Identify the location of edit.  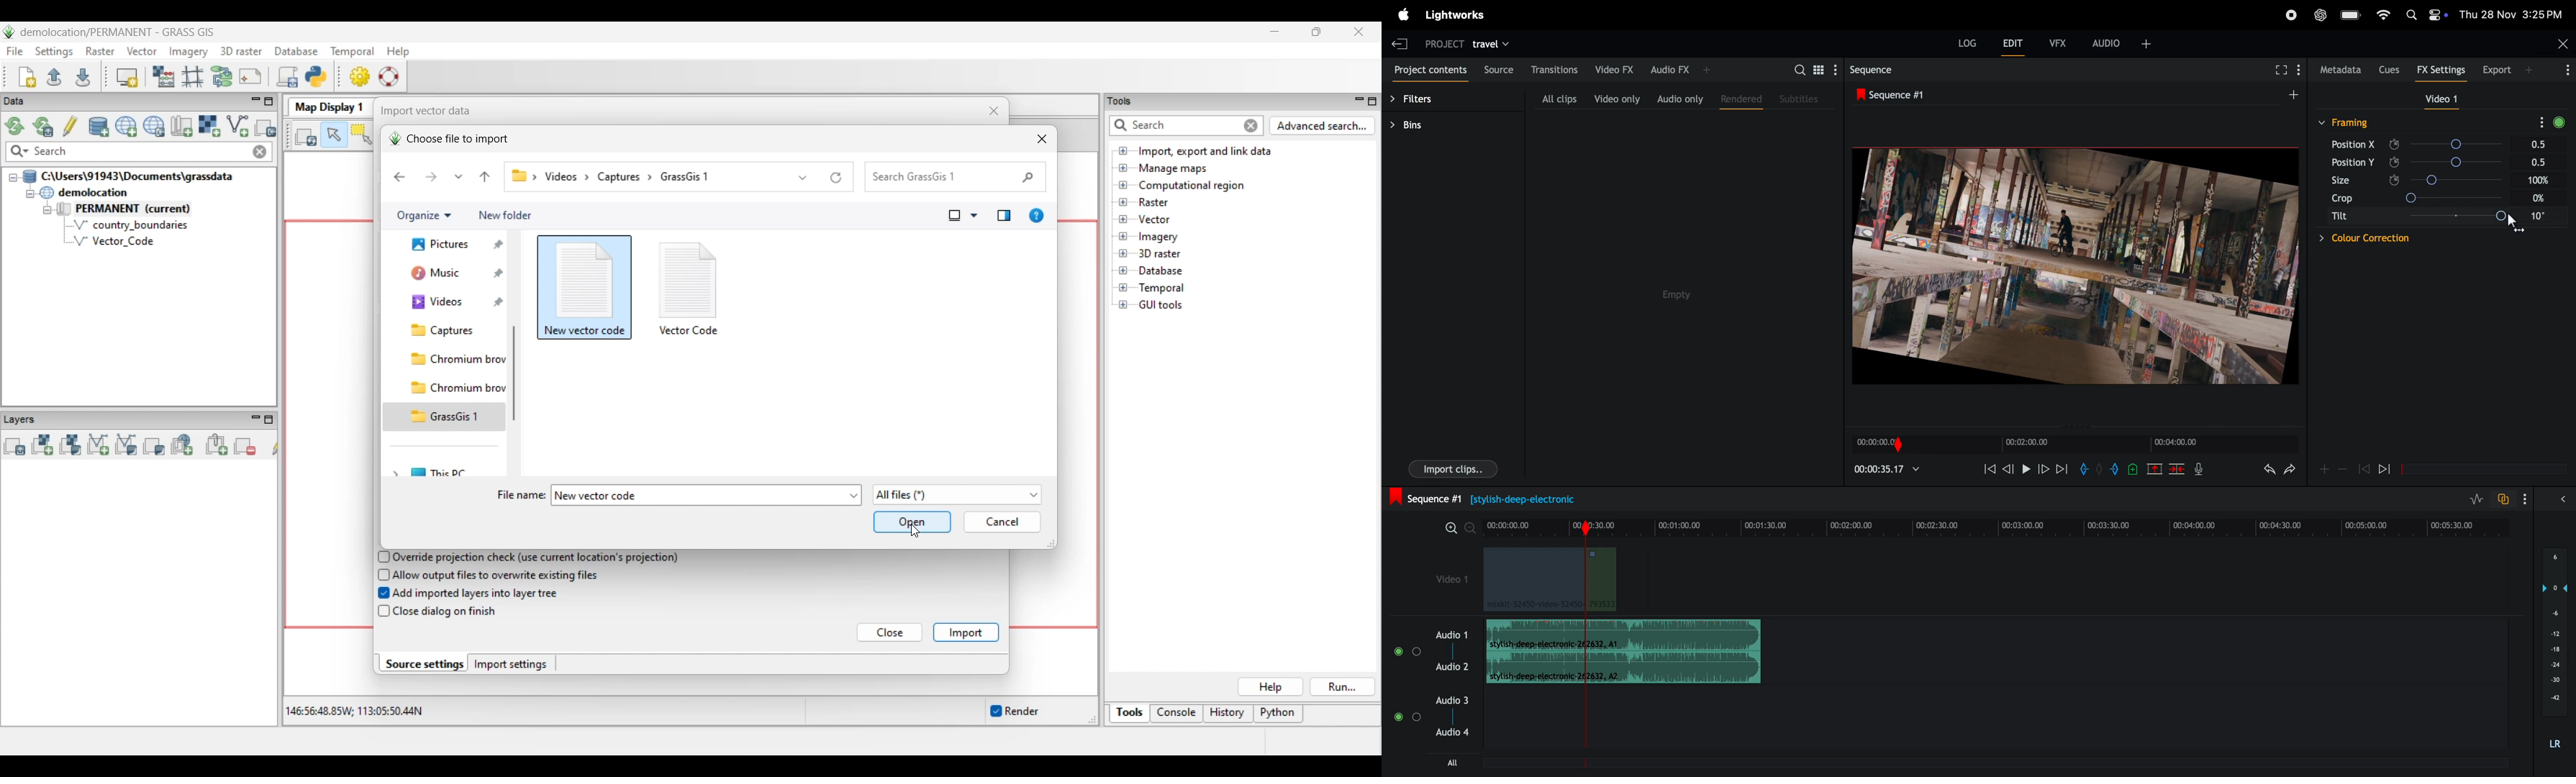
(2011, 44).